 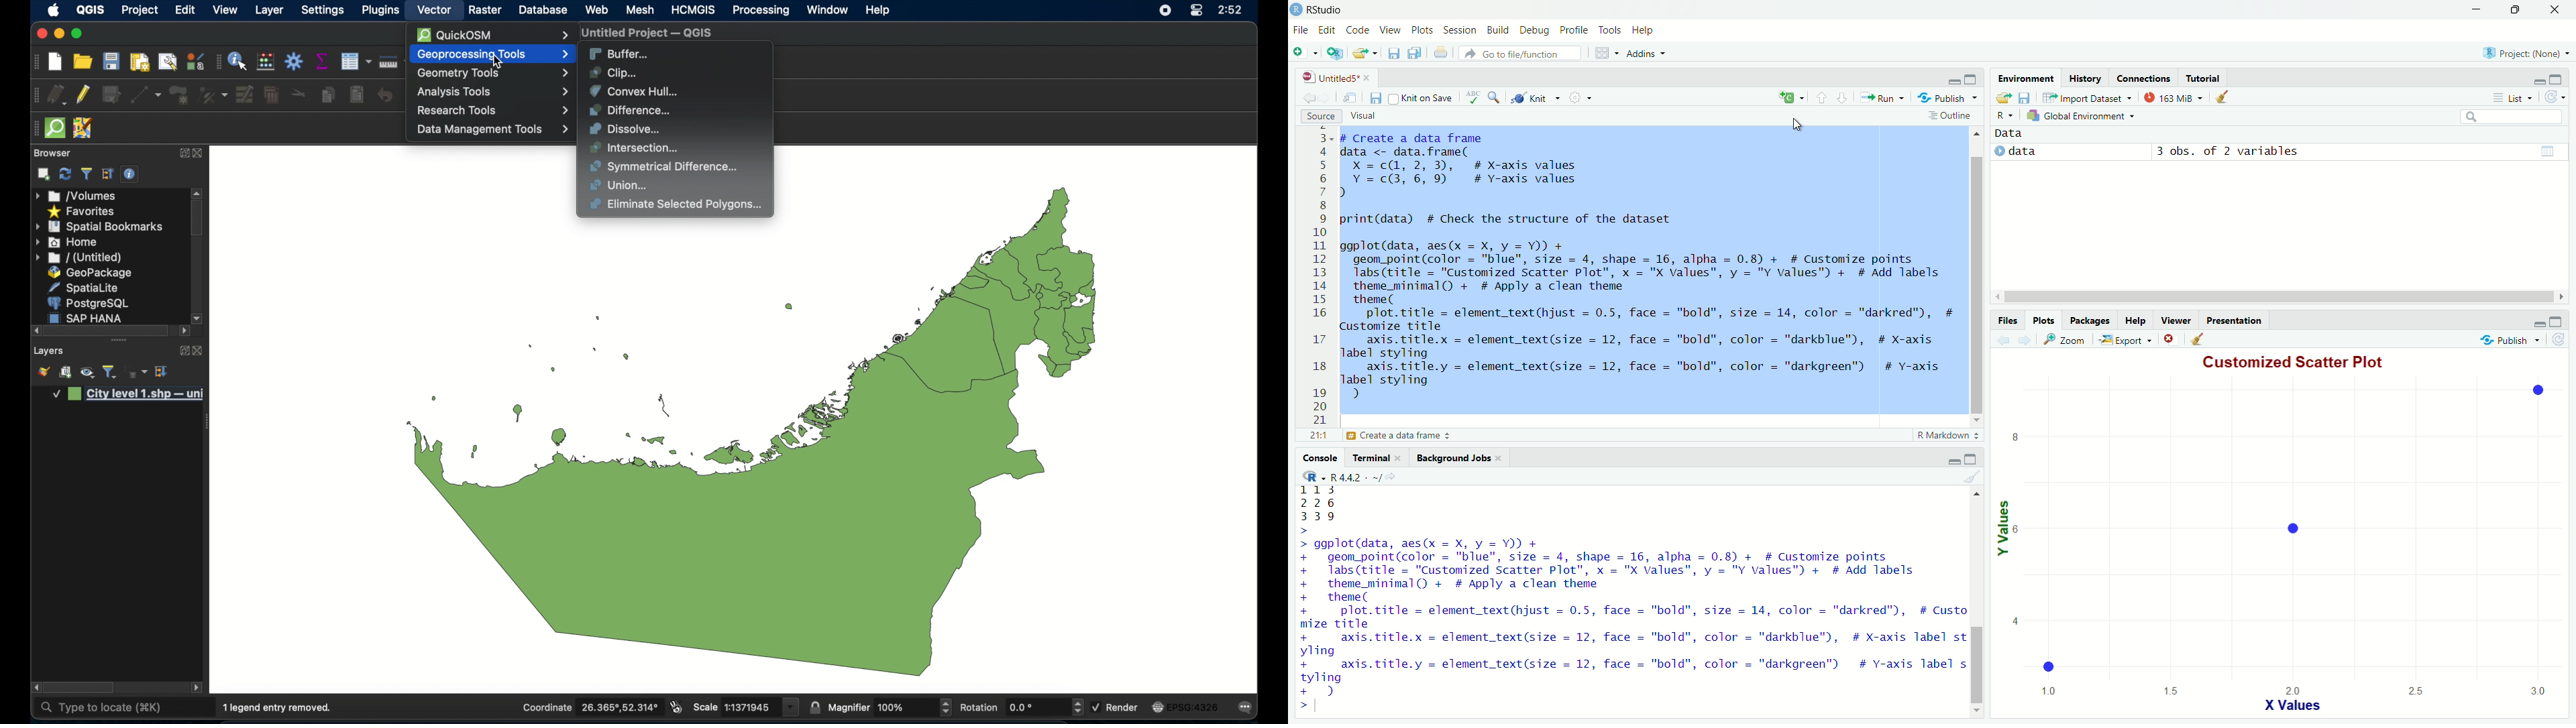 What do you see at coordinates (2023, 341) in the screenshot?
I see `Forward` at bounding box center [2023, 341].